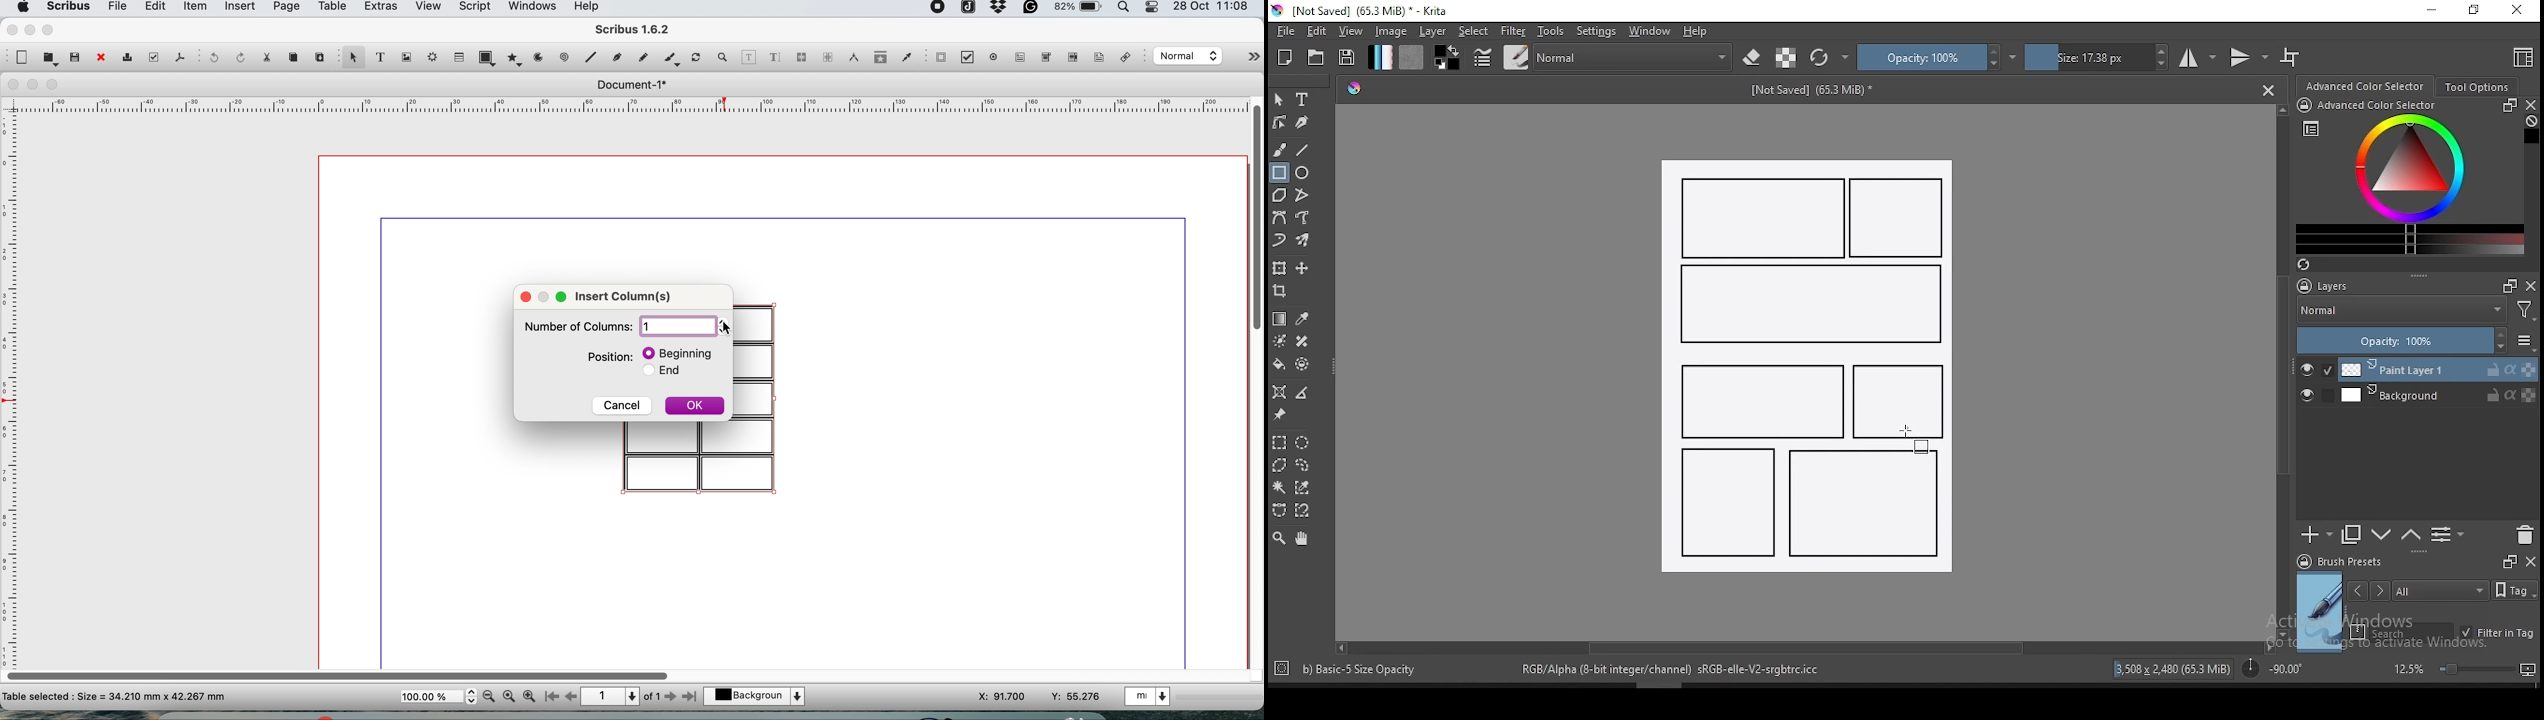 The height and width of the screenshot is (728, 2548). Describe the element at coordinates (1279, 121) in the screenshot. I see `edit shapes tool` at that location.